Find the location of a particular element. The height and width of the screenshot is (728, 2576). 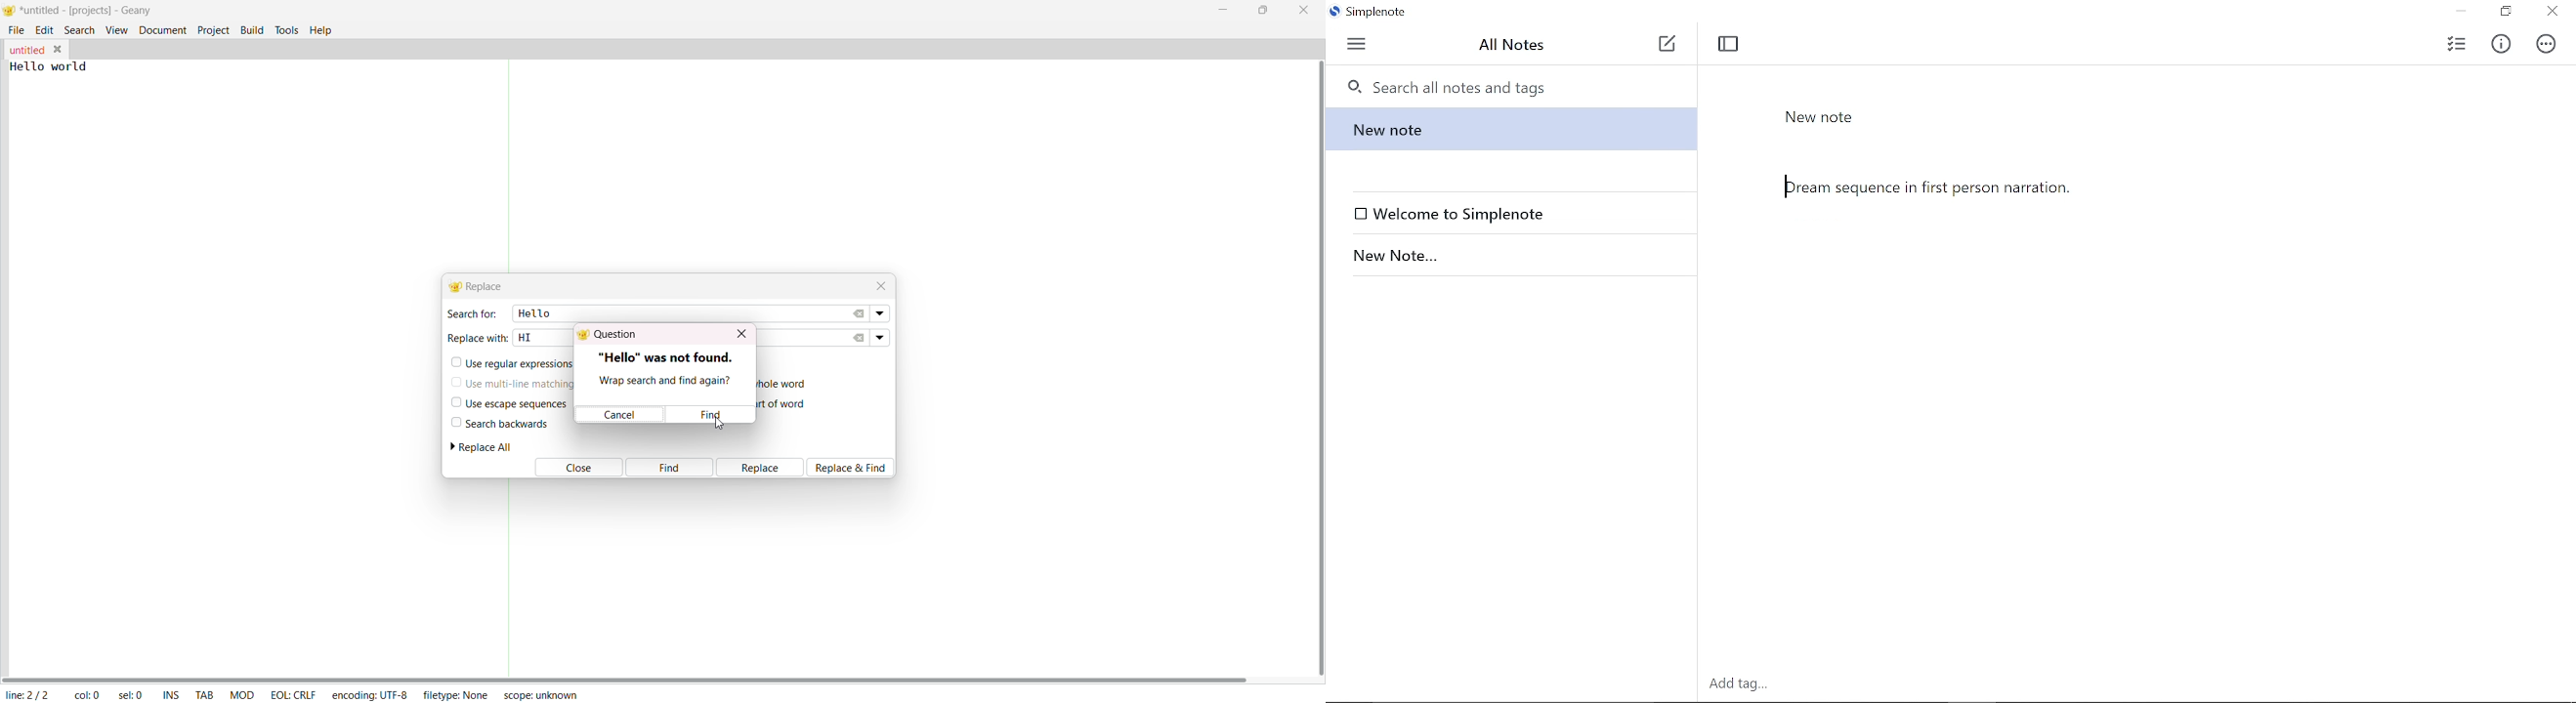

use multi line matching is located at coordinates (515, 381).